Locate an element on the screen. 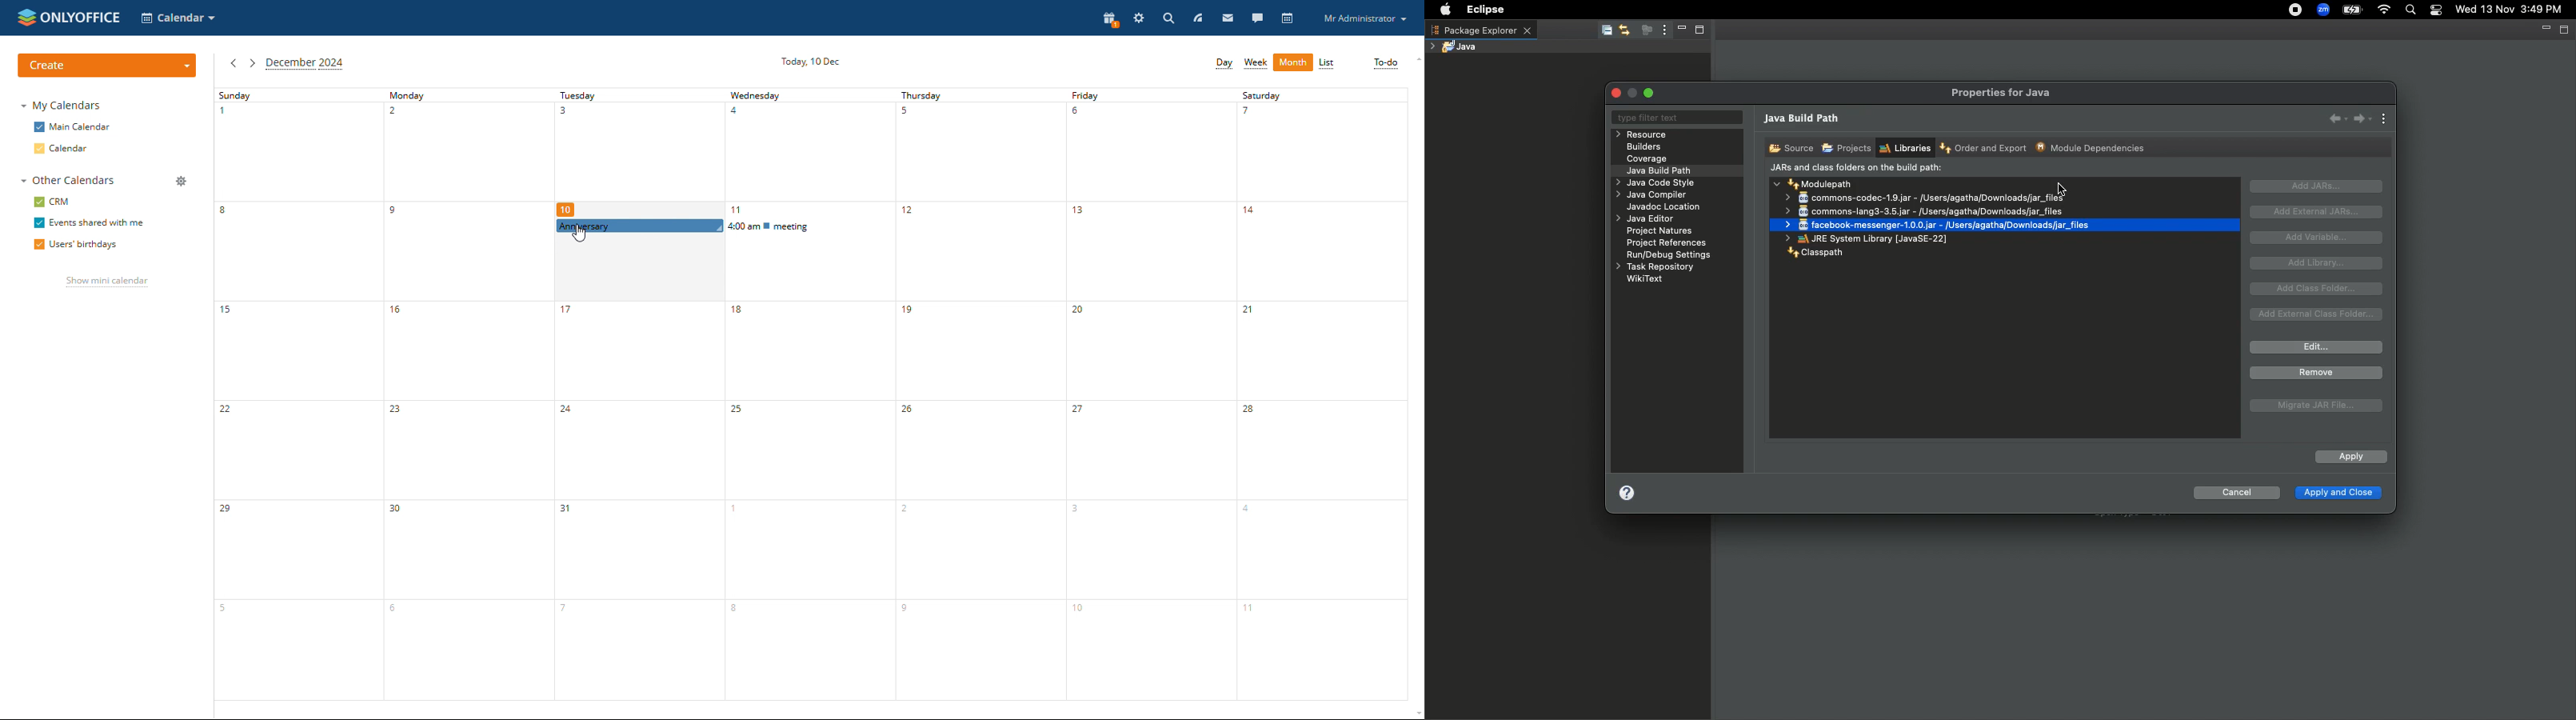 The width and height of the screenshot is (2576, 728). View menu is located at coordinates (1663, 30).